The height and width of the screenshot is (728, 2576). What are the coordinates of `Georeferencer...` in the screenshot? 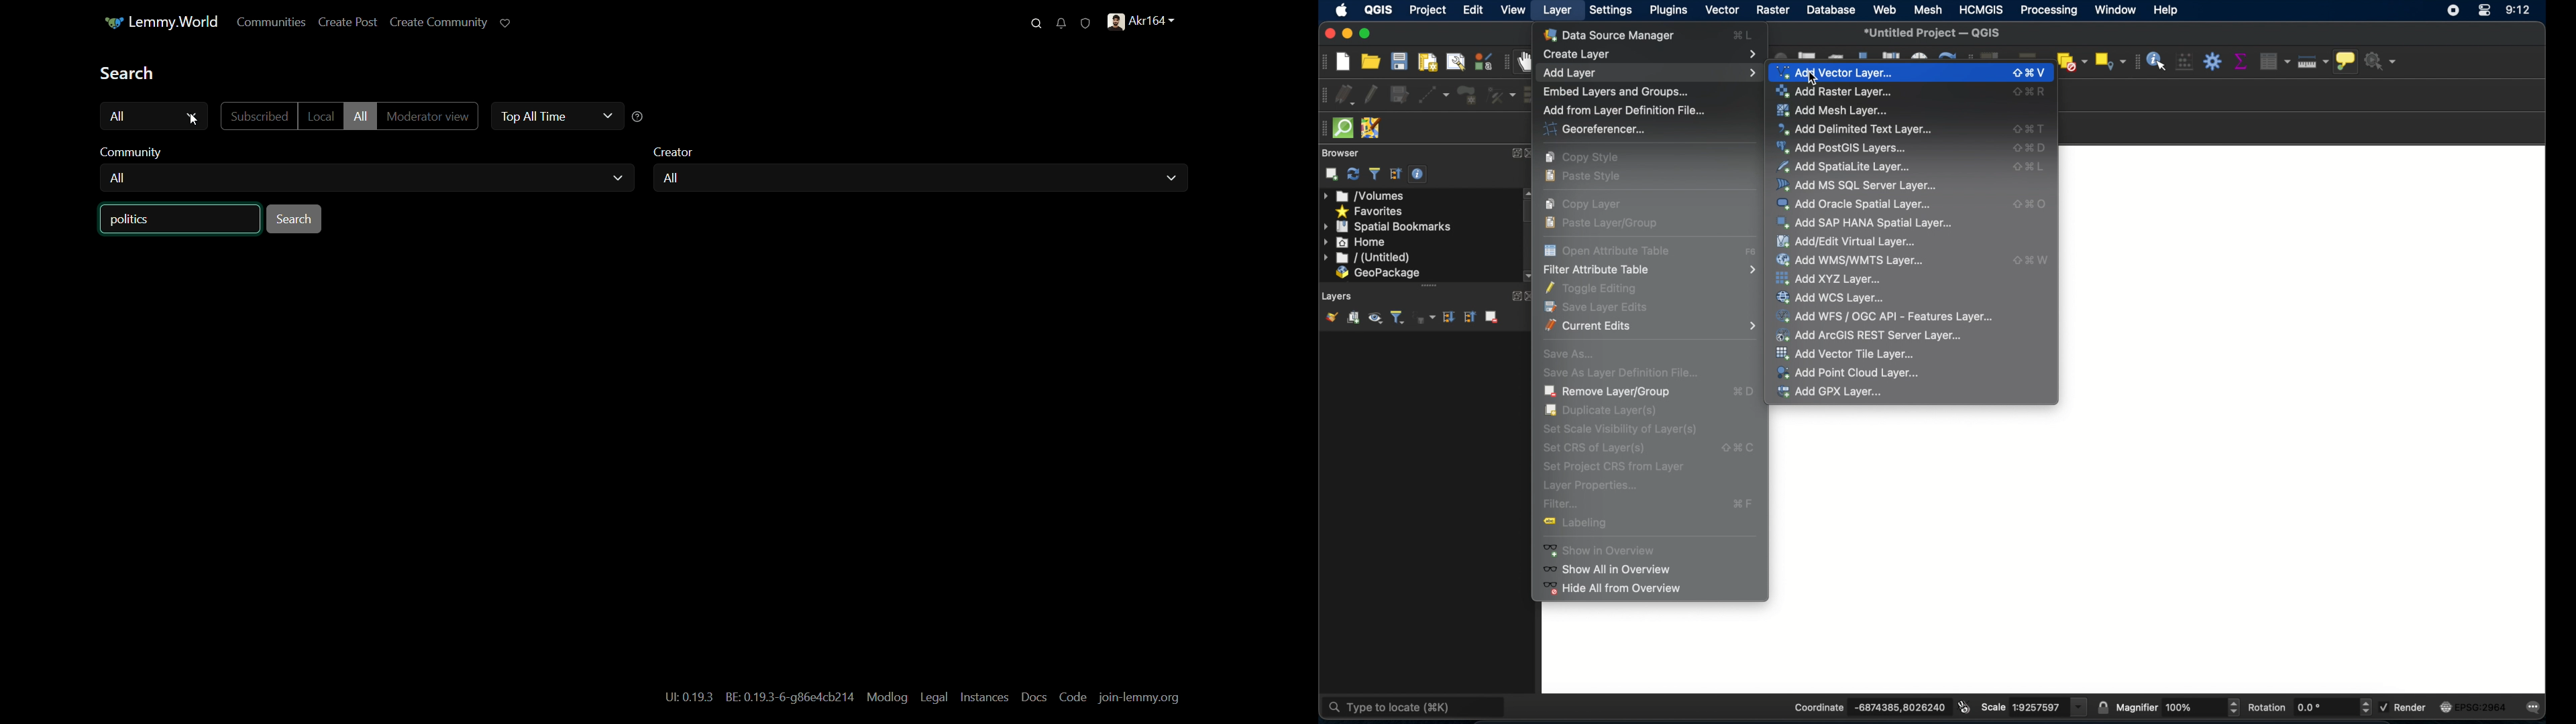 It's located at (1618, 129).